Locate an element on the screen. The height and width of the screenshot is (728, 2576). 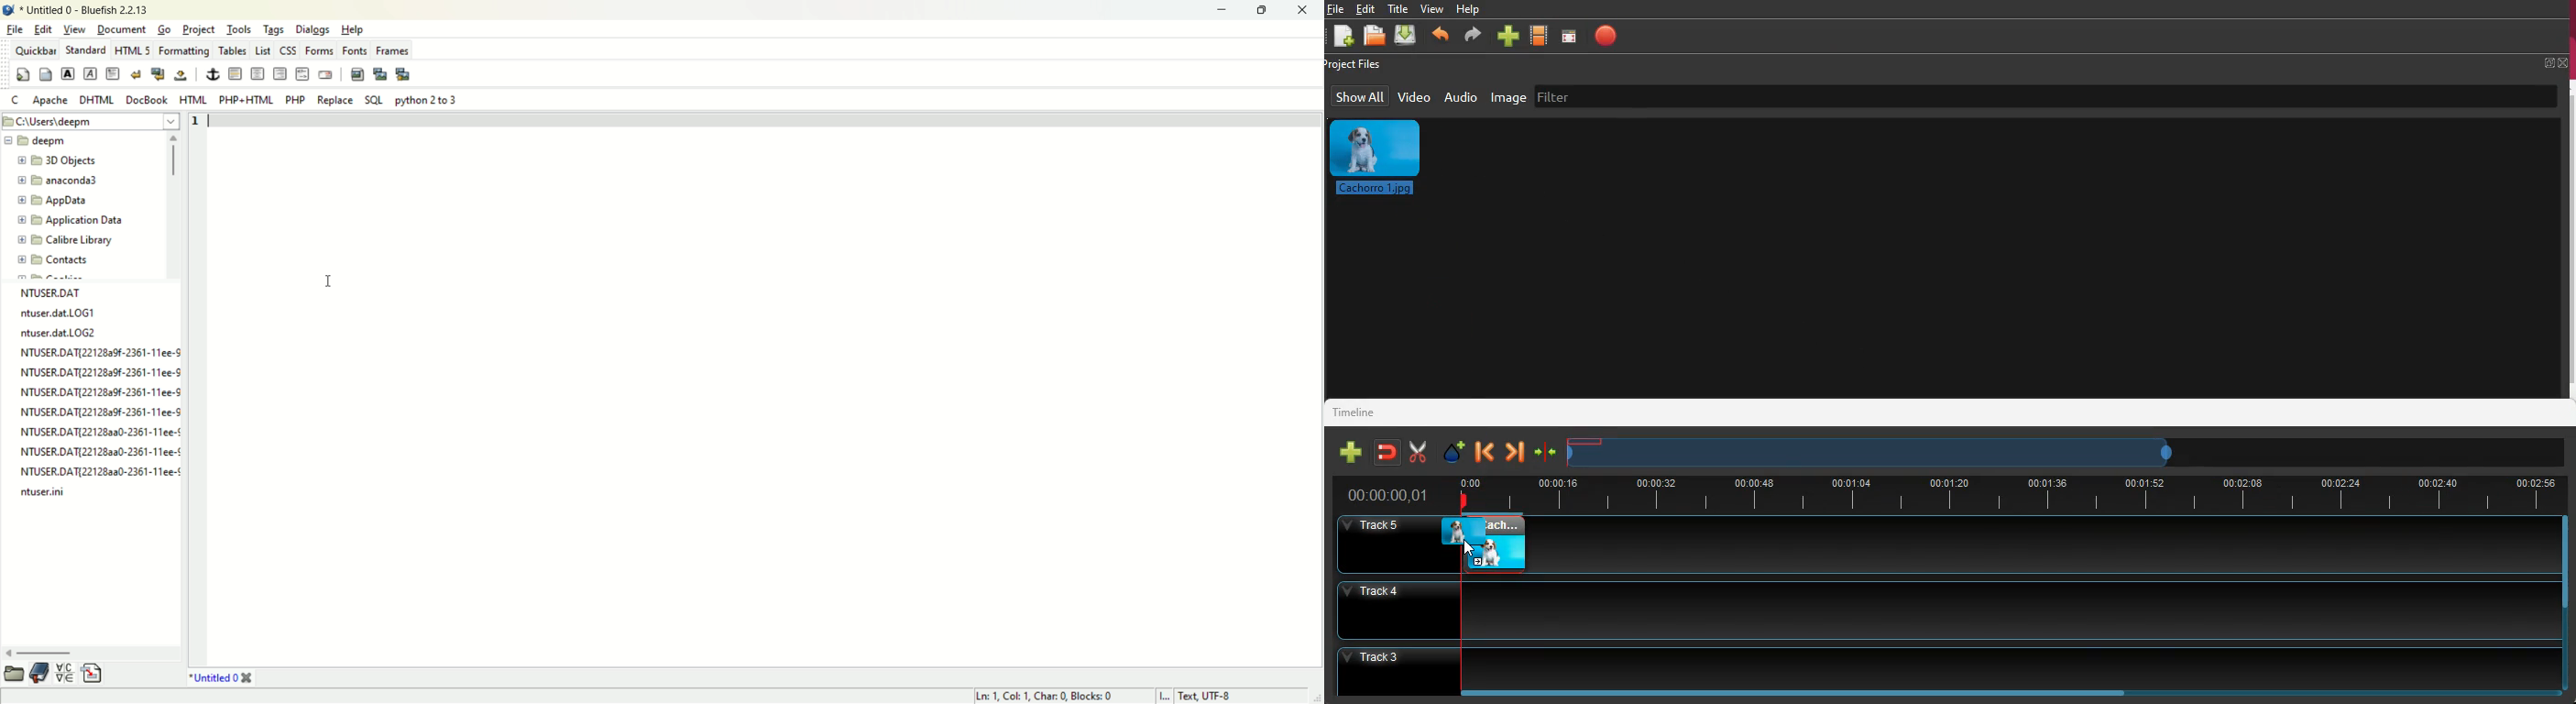
DHTML is located at coordinates (97, 98).